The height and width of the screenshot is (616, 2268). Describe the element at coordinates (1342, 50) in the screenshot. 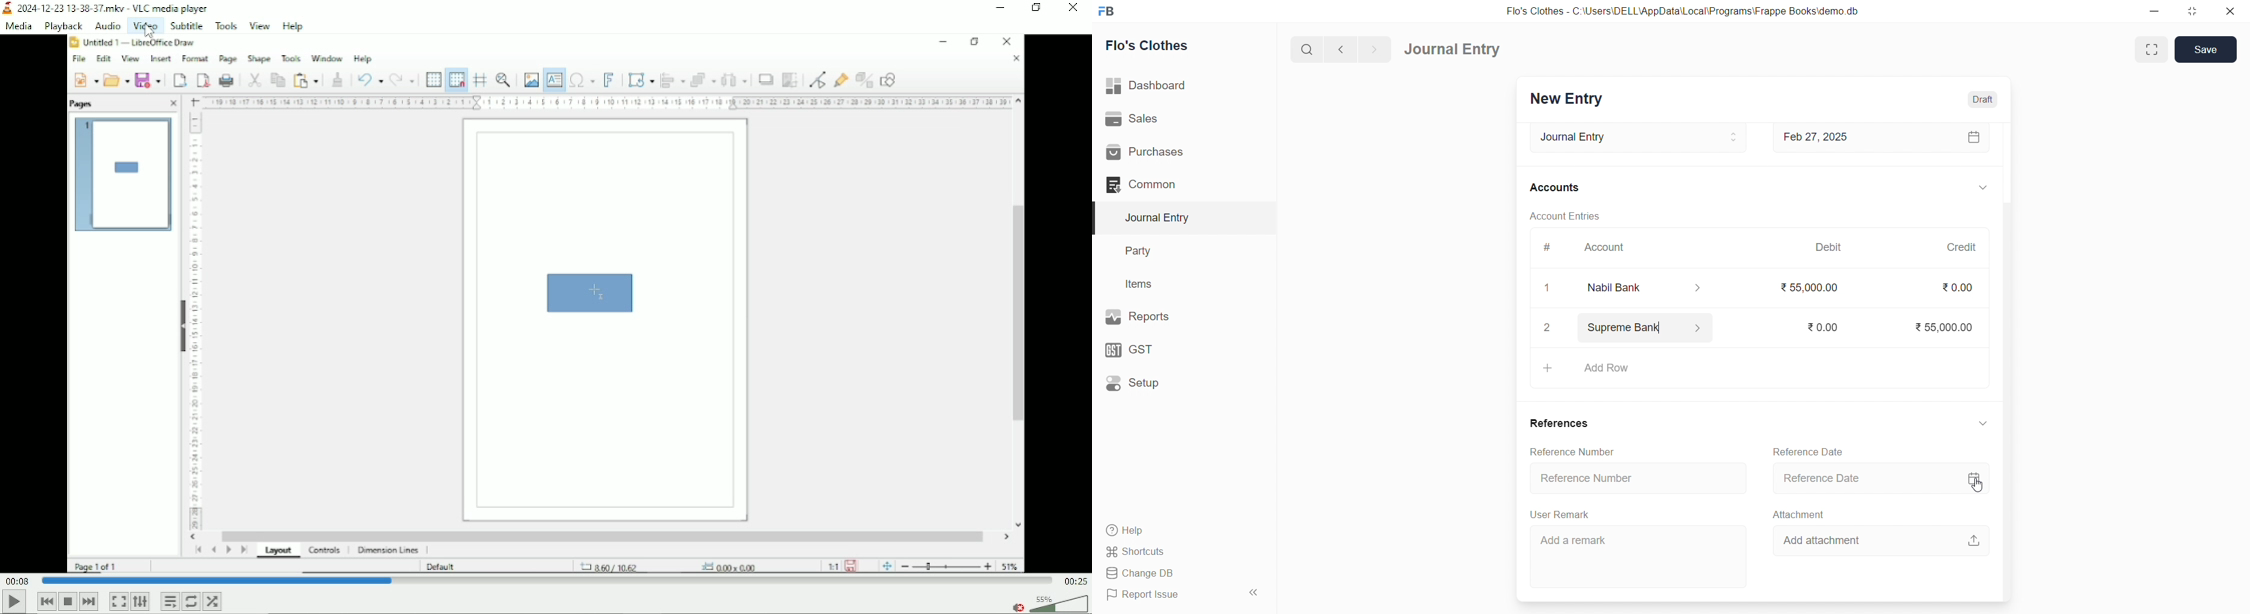

I see `navigate backward` at that location.